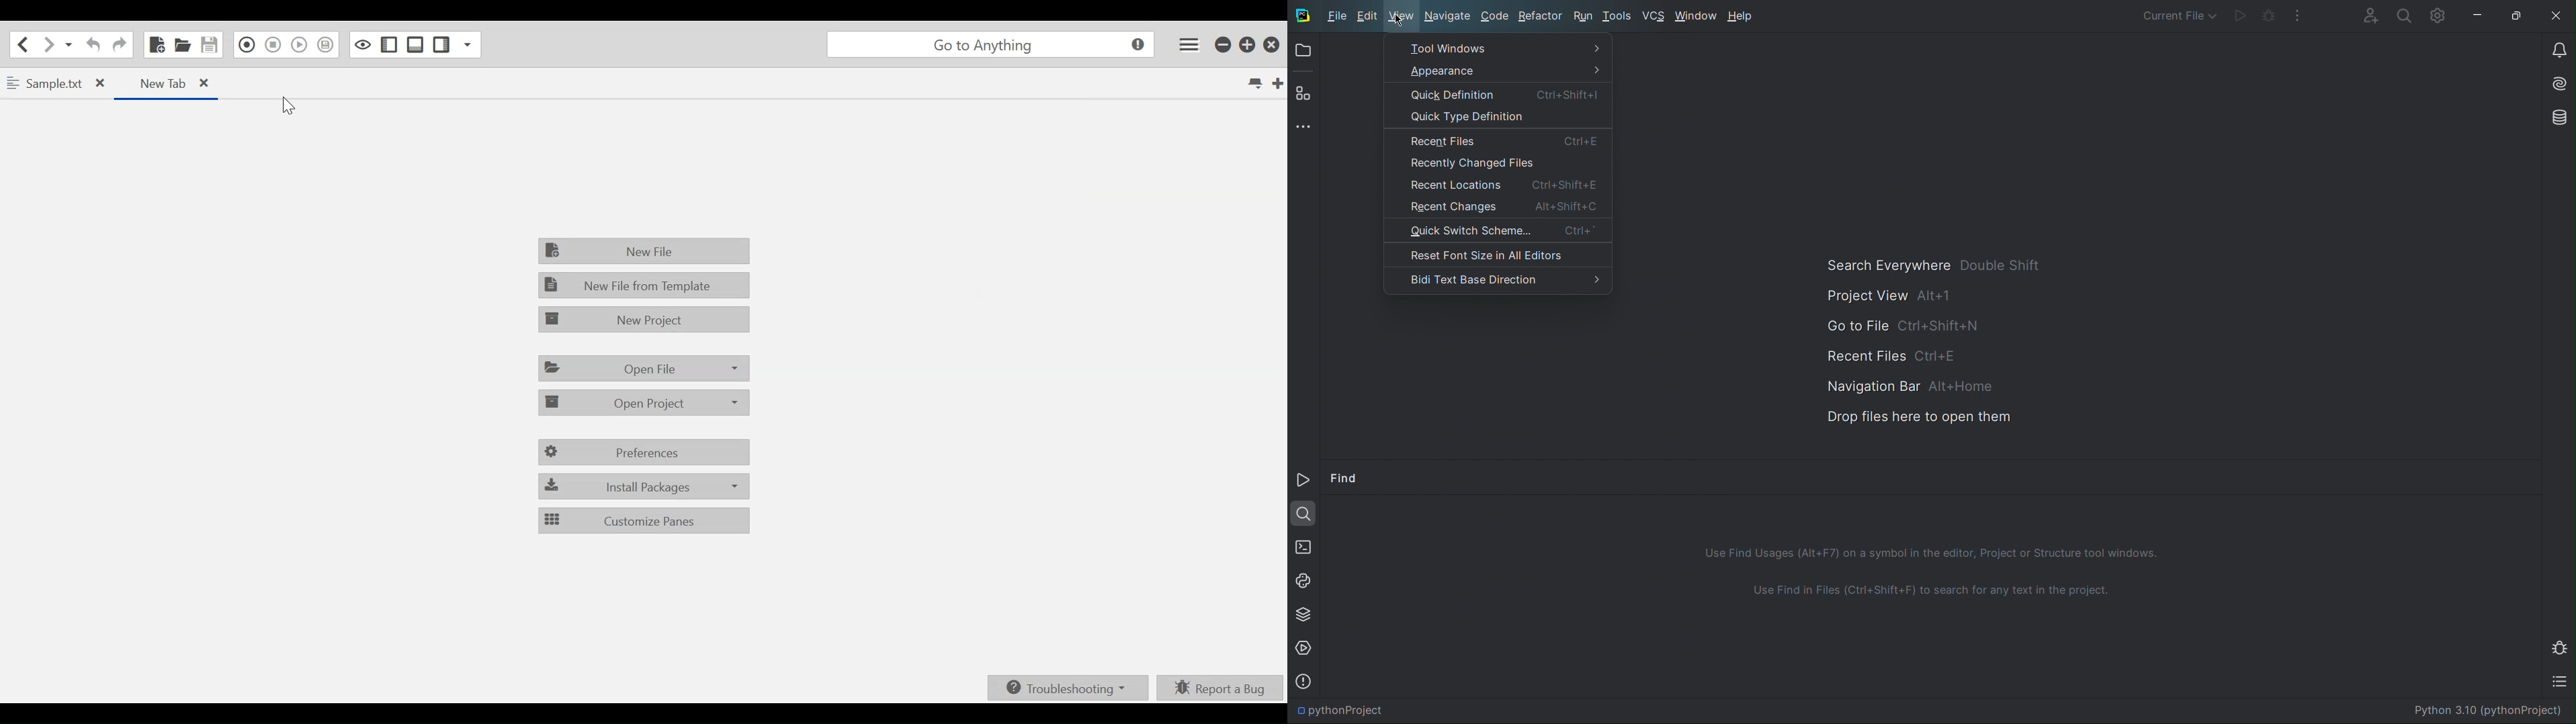  Describe the element at coordinates (2297, 14) in the screenshot. I see `More` at that location.